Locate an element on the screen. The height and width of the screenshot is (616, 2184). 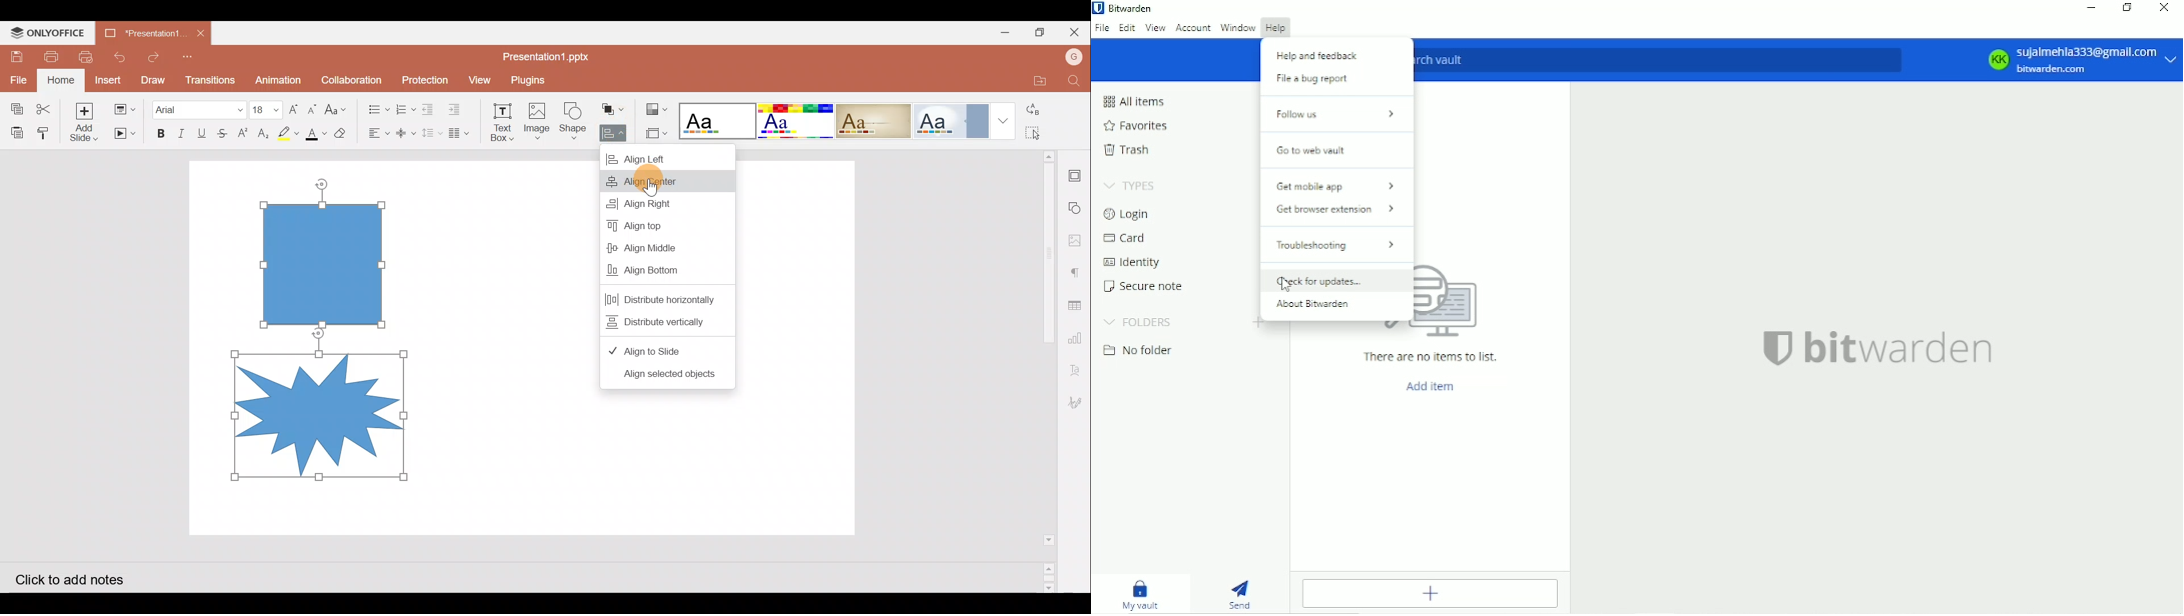
Undo is located at coordinates (120, 55).